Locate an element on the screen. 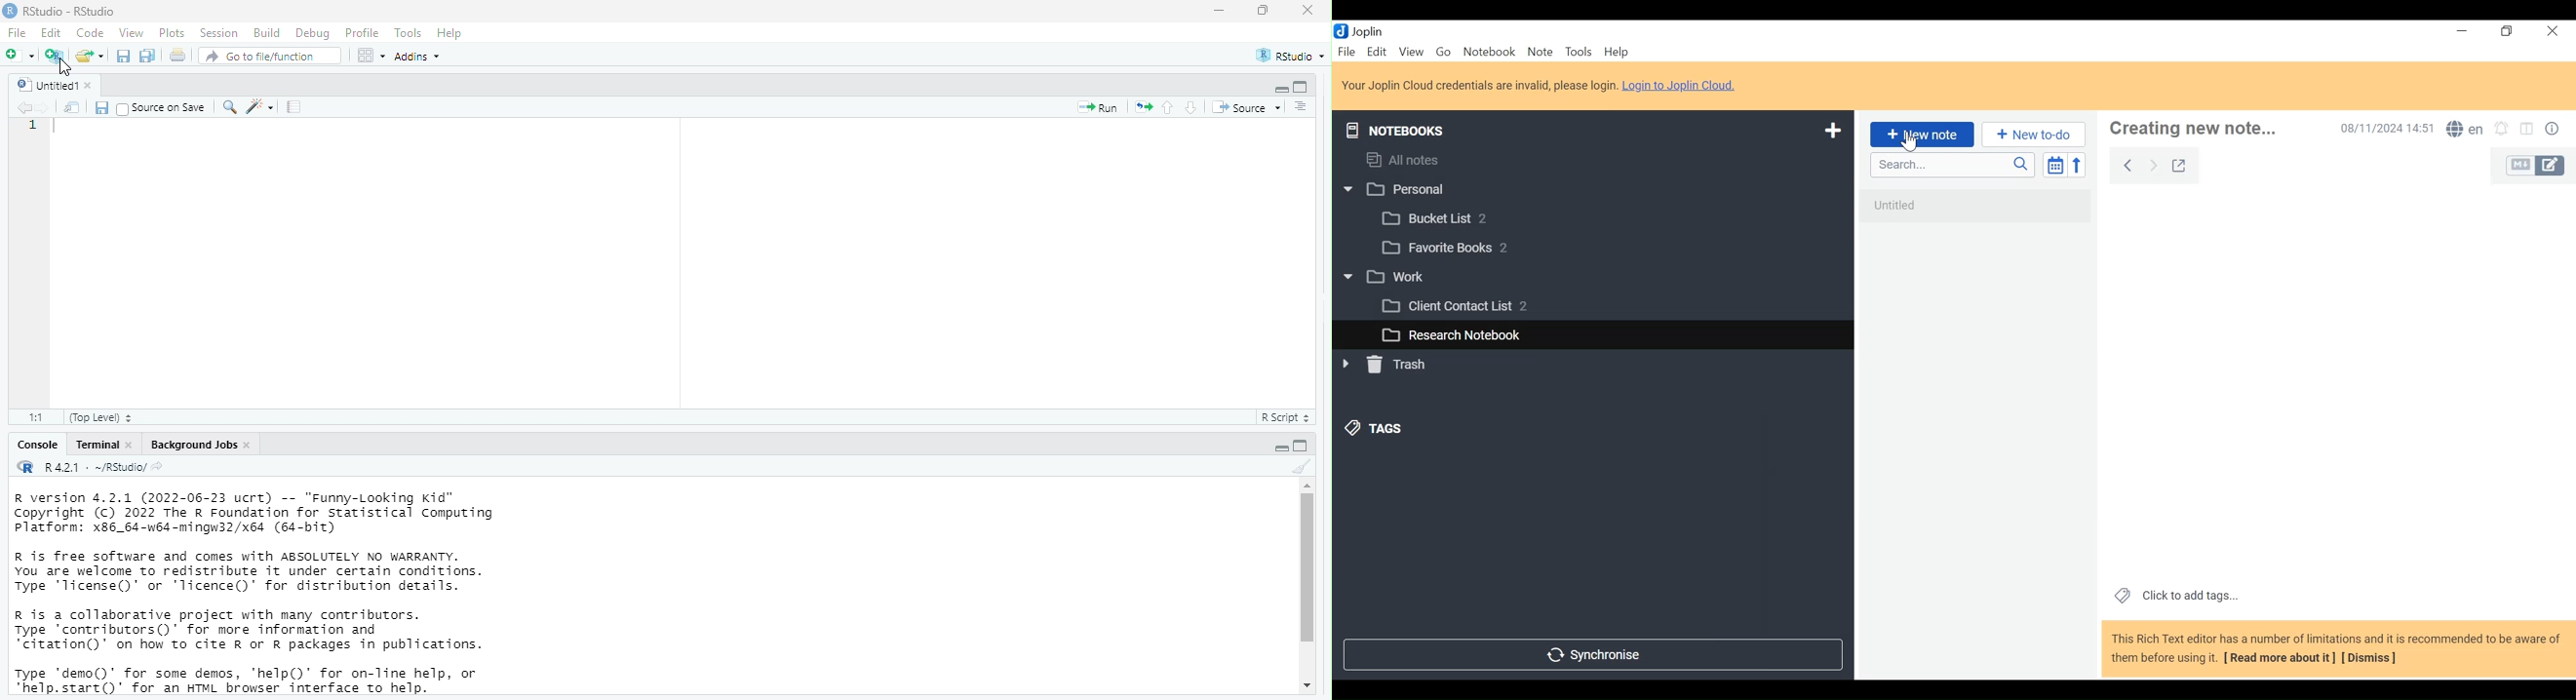 The height and width of the screenshot is (700, 2576). addins is located at coordinates (420, 55).